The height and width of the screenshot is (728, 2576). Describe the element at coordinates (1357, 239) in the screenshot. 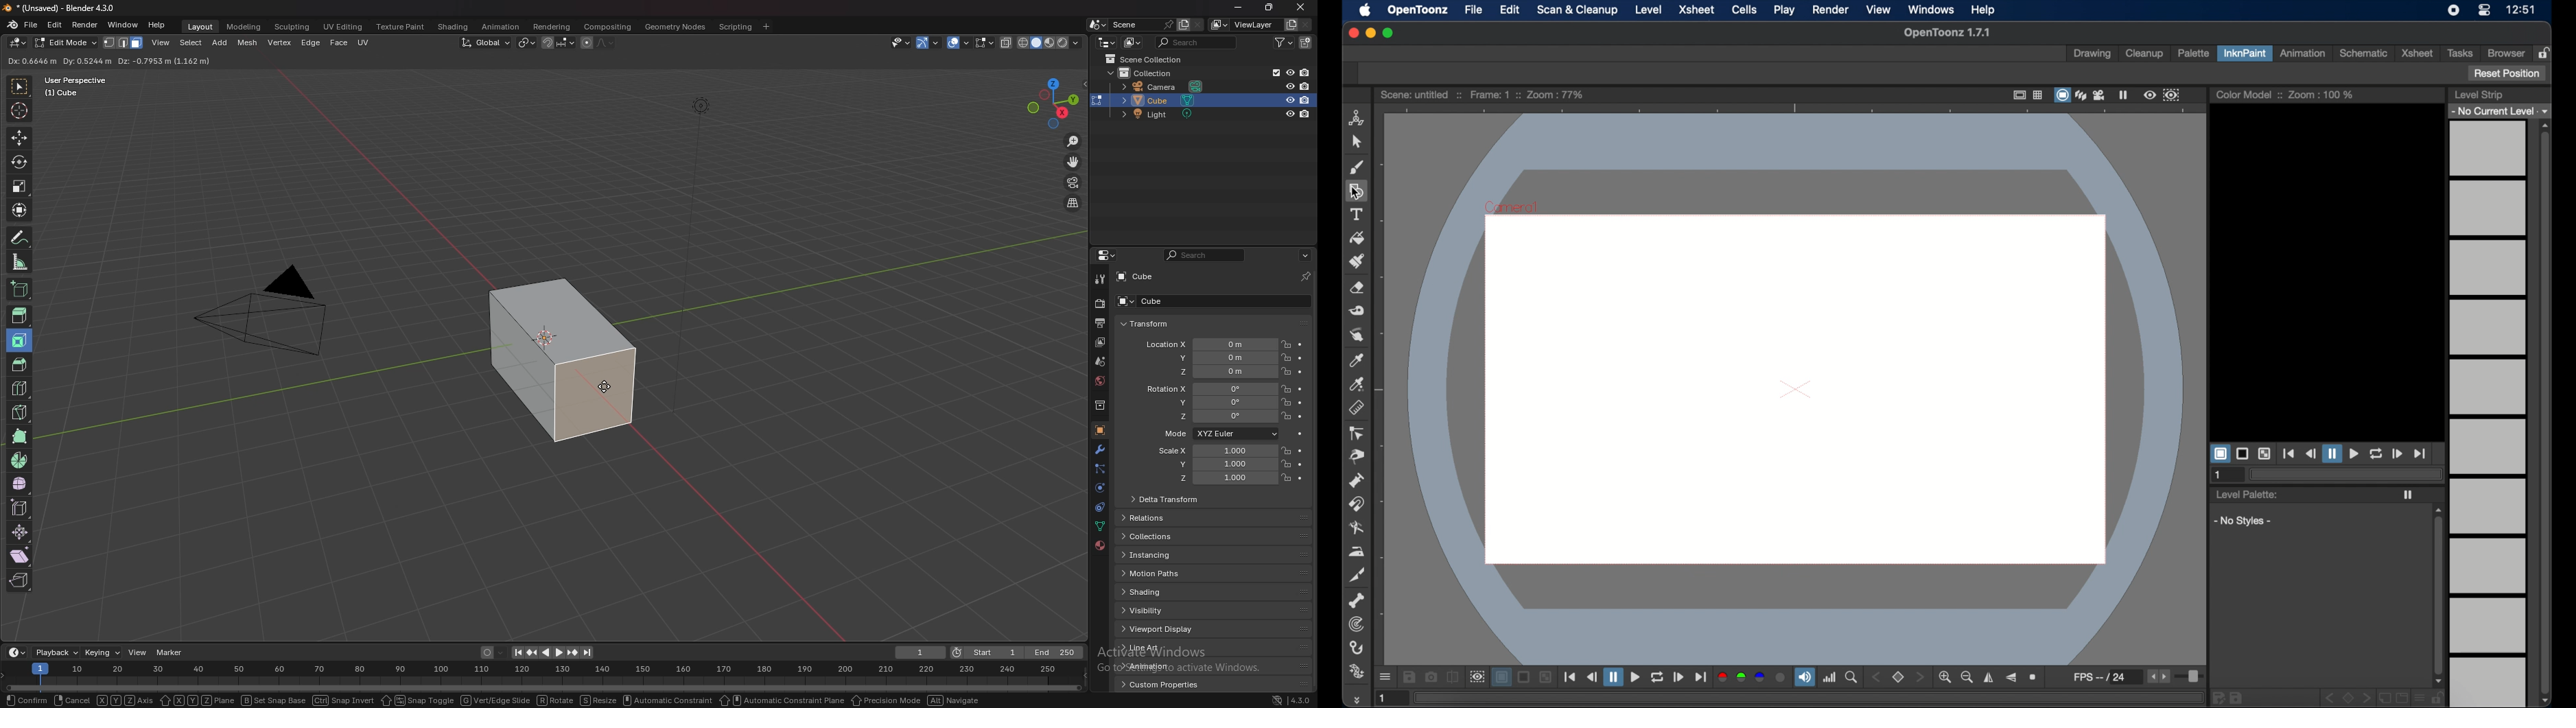

I see `fill tool` at that location.